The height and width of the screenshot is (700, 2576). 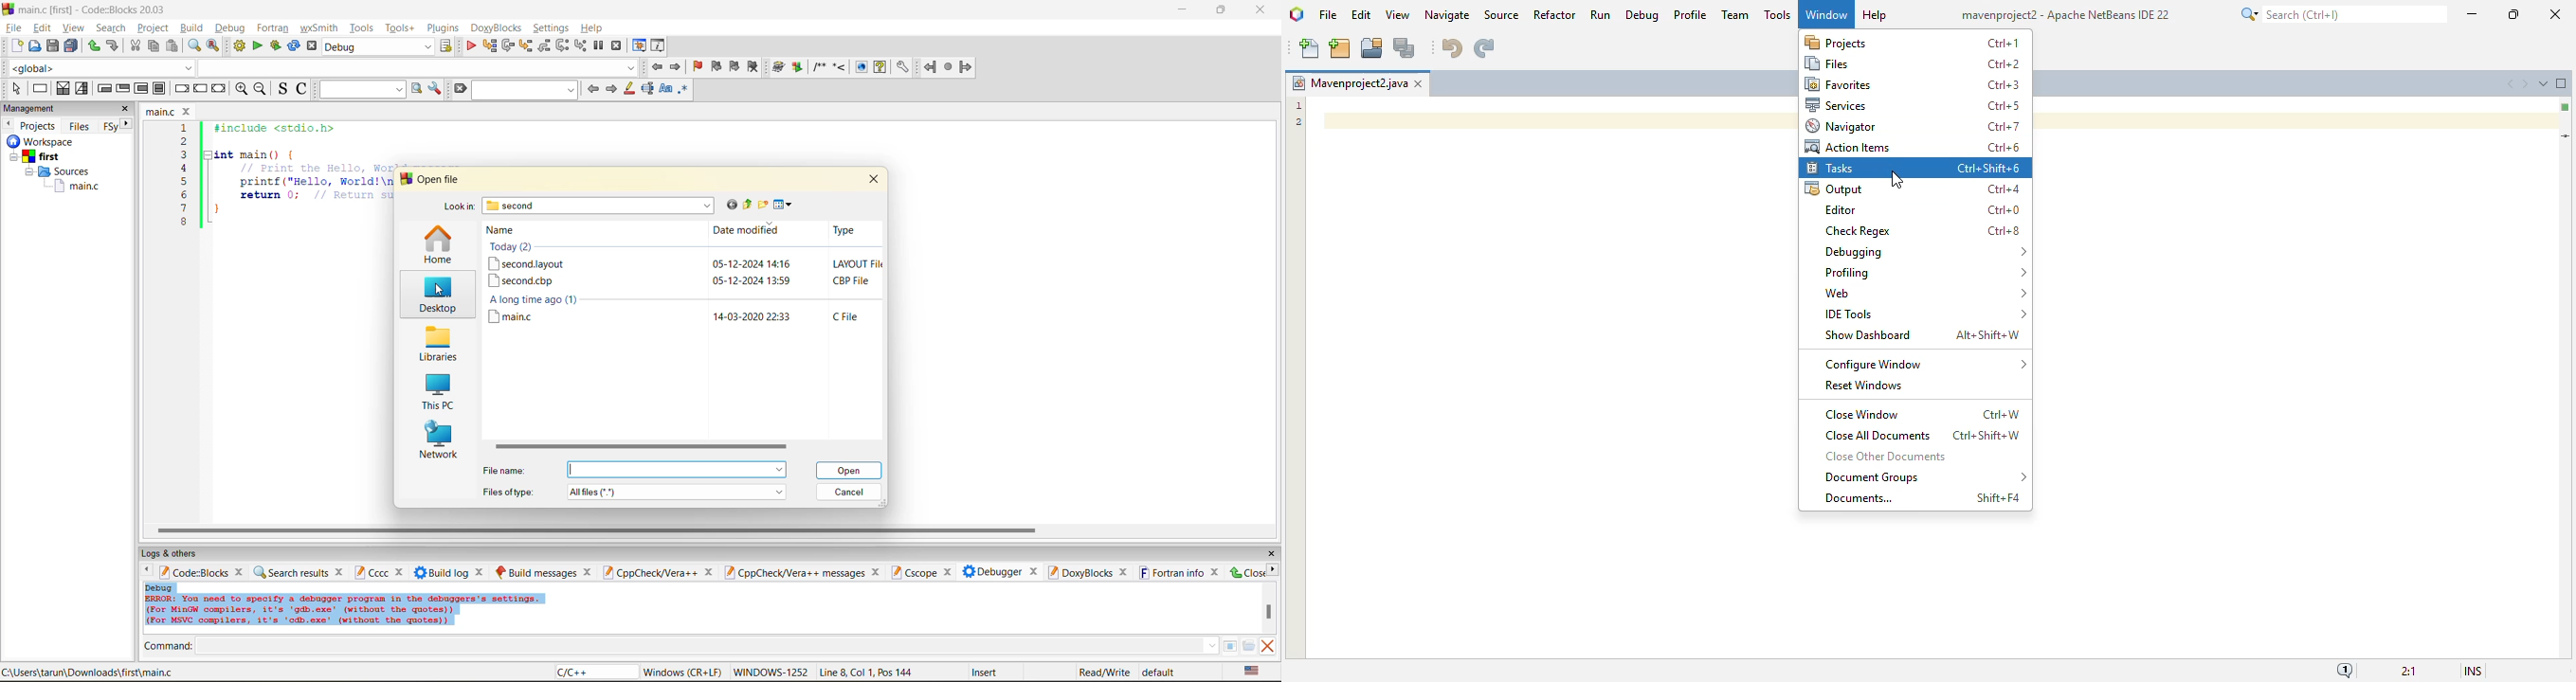 I want to click on int main(){, so click(x=264, y=154).